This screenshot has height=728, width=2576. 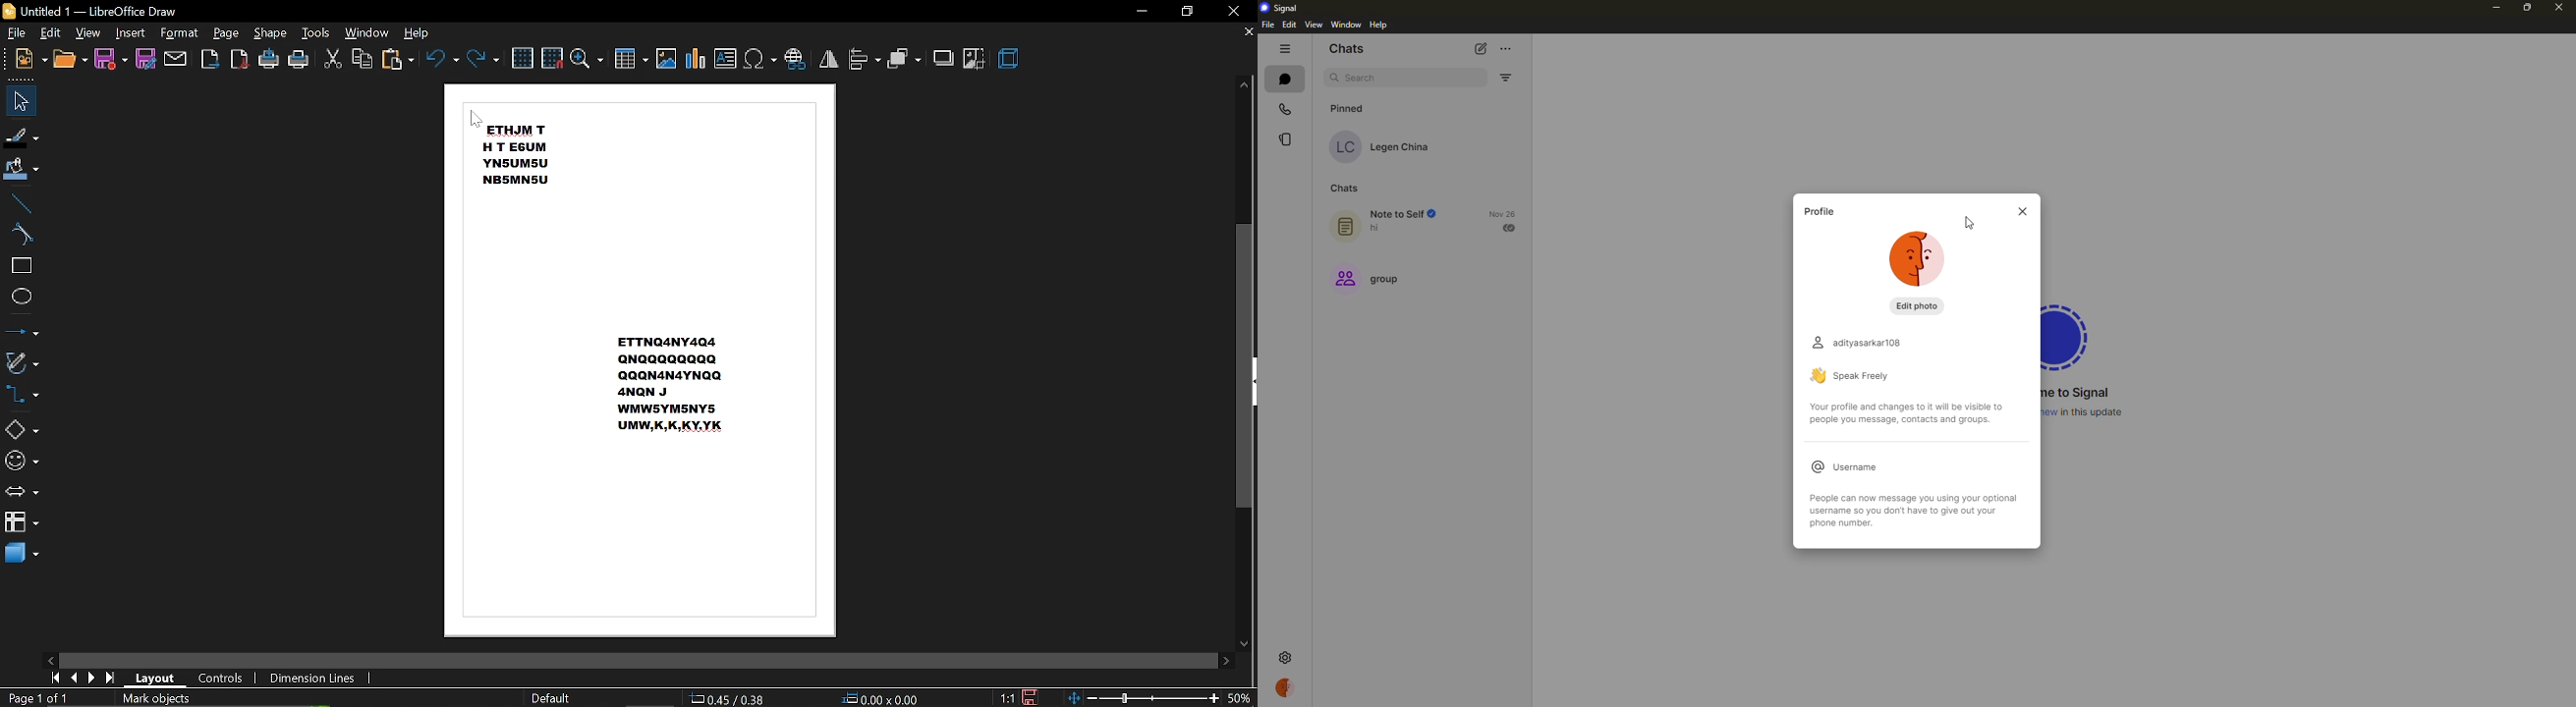 What do you see at coordinates (145, 61) in the screenshot?
I see `save as` at bounding box center [145, 61].